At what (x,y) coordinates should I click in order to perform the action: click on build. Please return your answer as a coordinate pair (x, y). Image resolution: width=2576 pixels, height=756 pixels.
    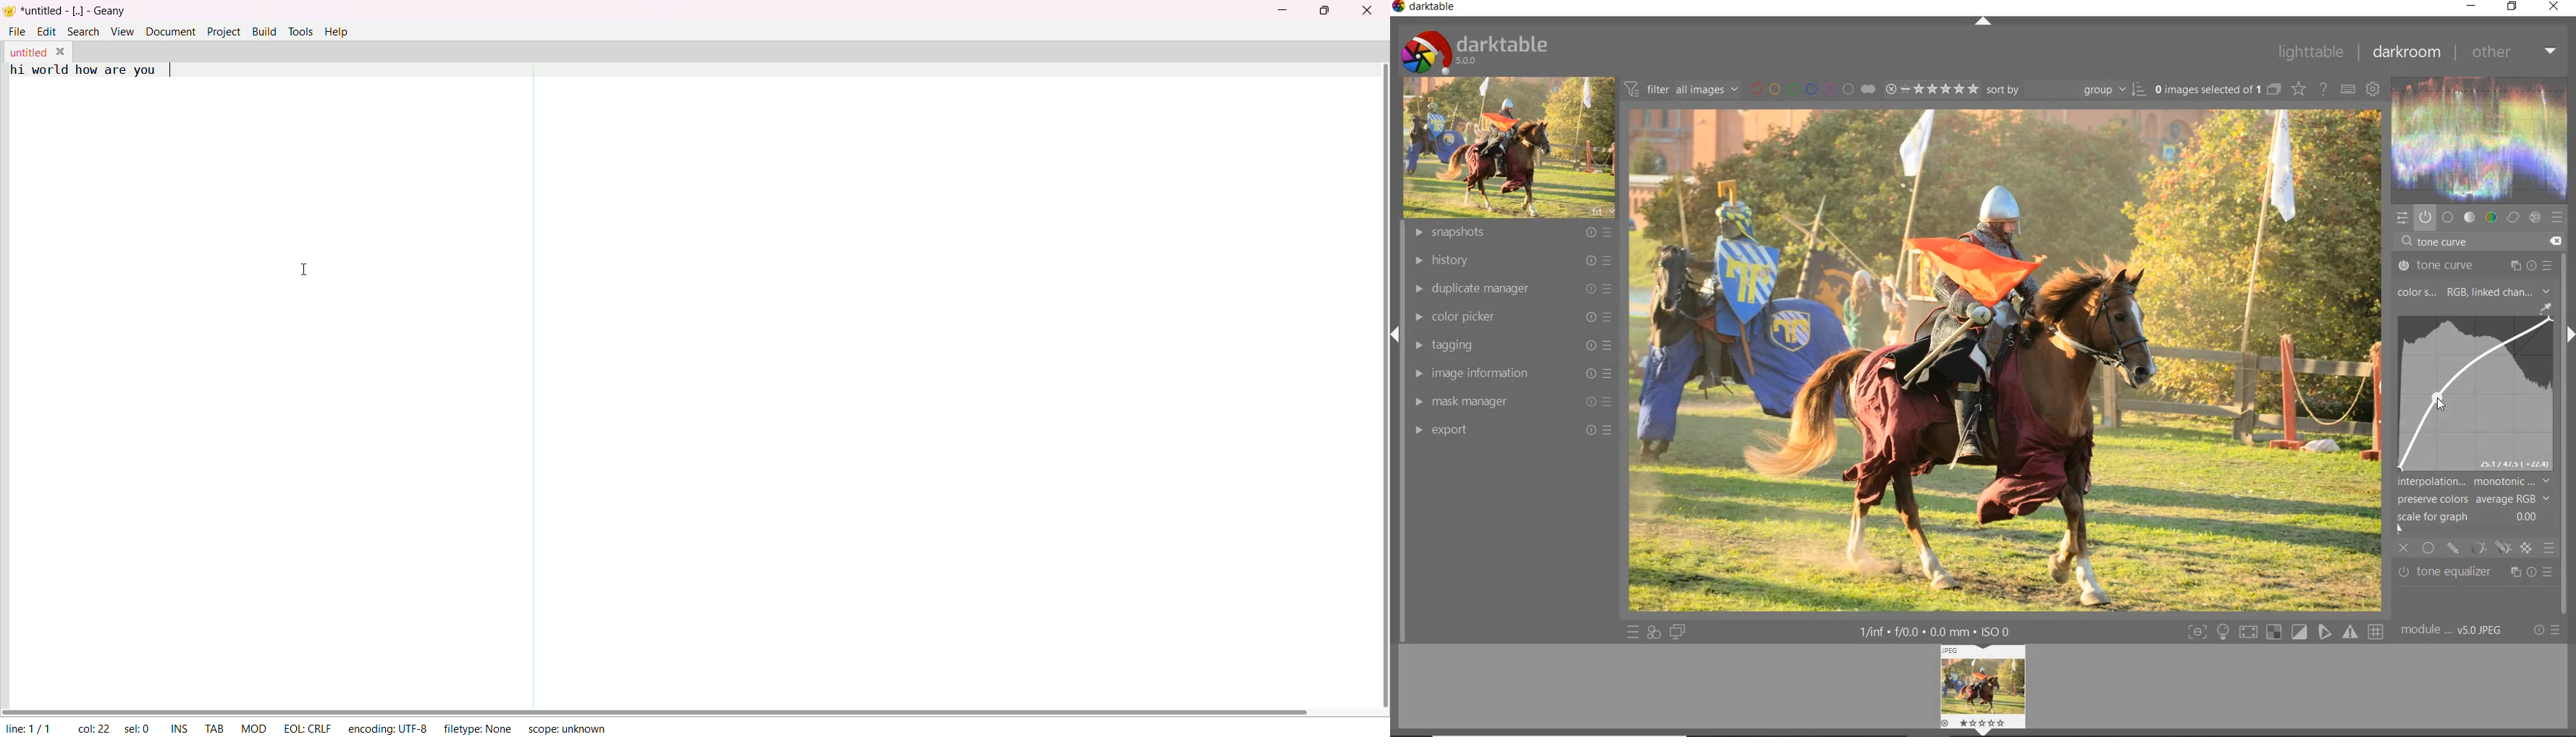
    Looking at the image, I should click on (263, 30).